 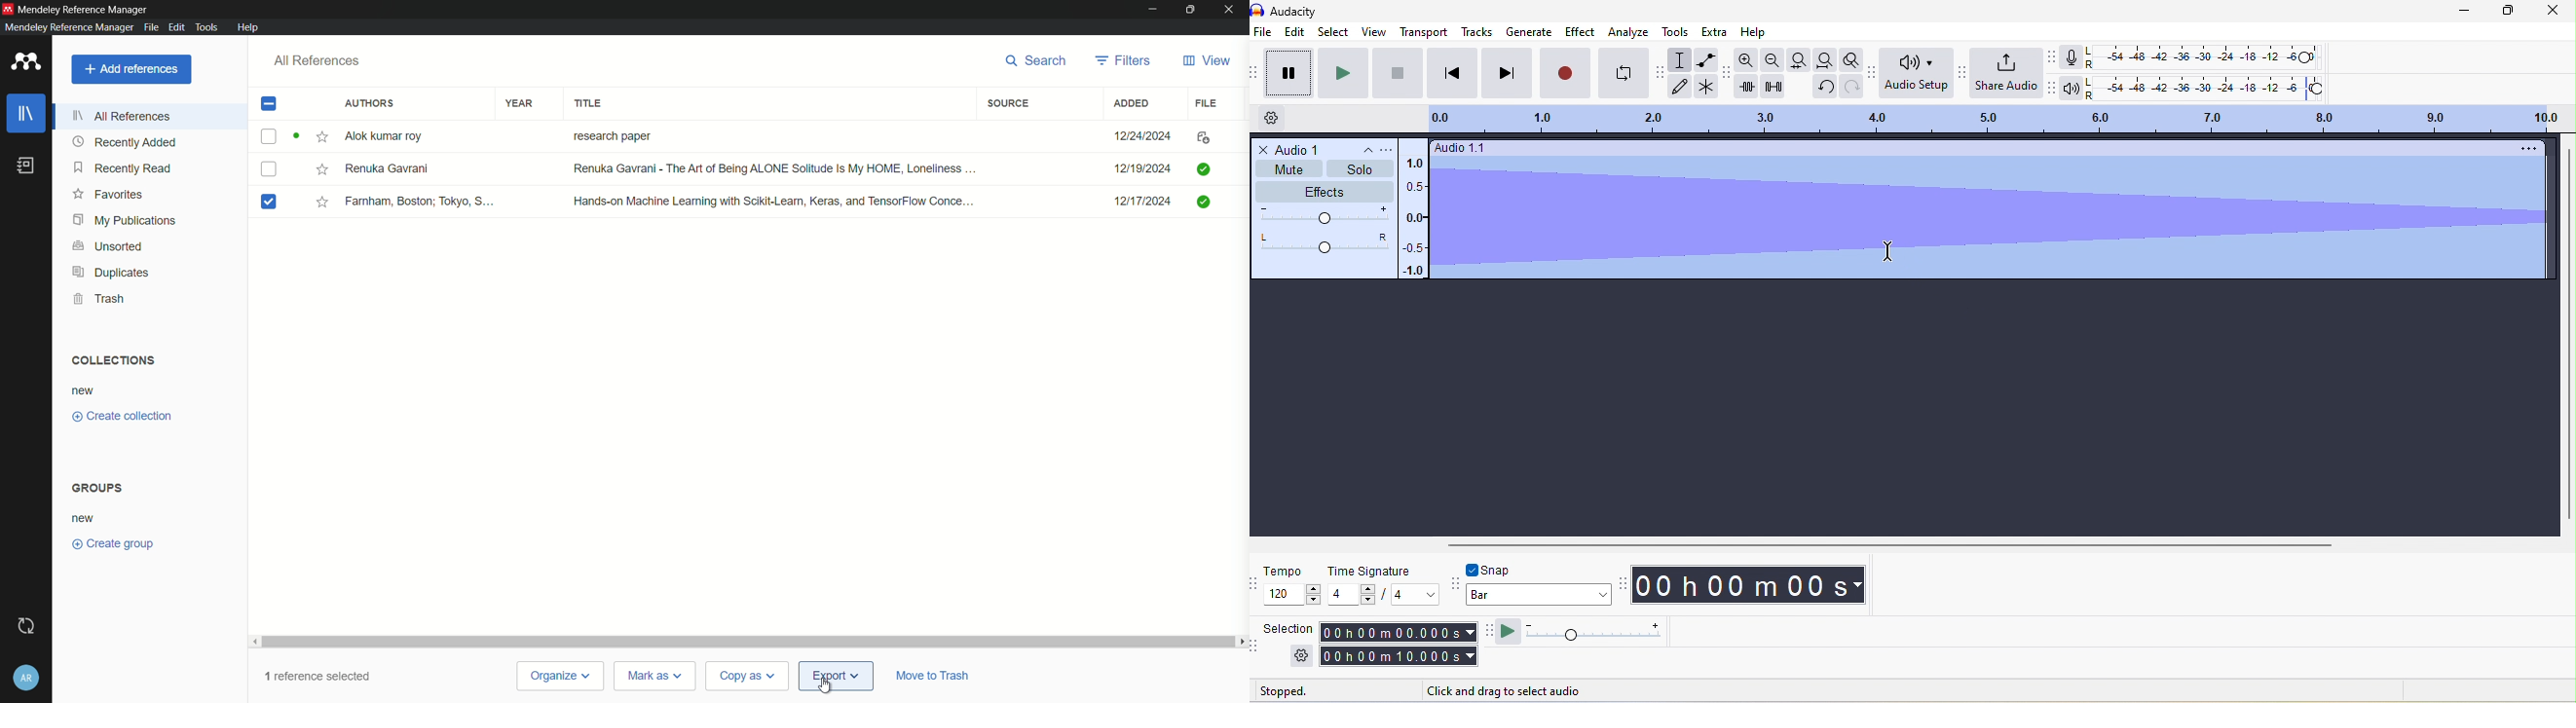 I want to click on effects, so click(x=1326, y=191).